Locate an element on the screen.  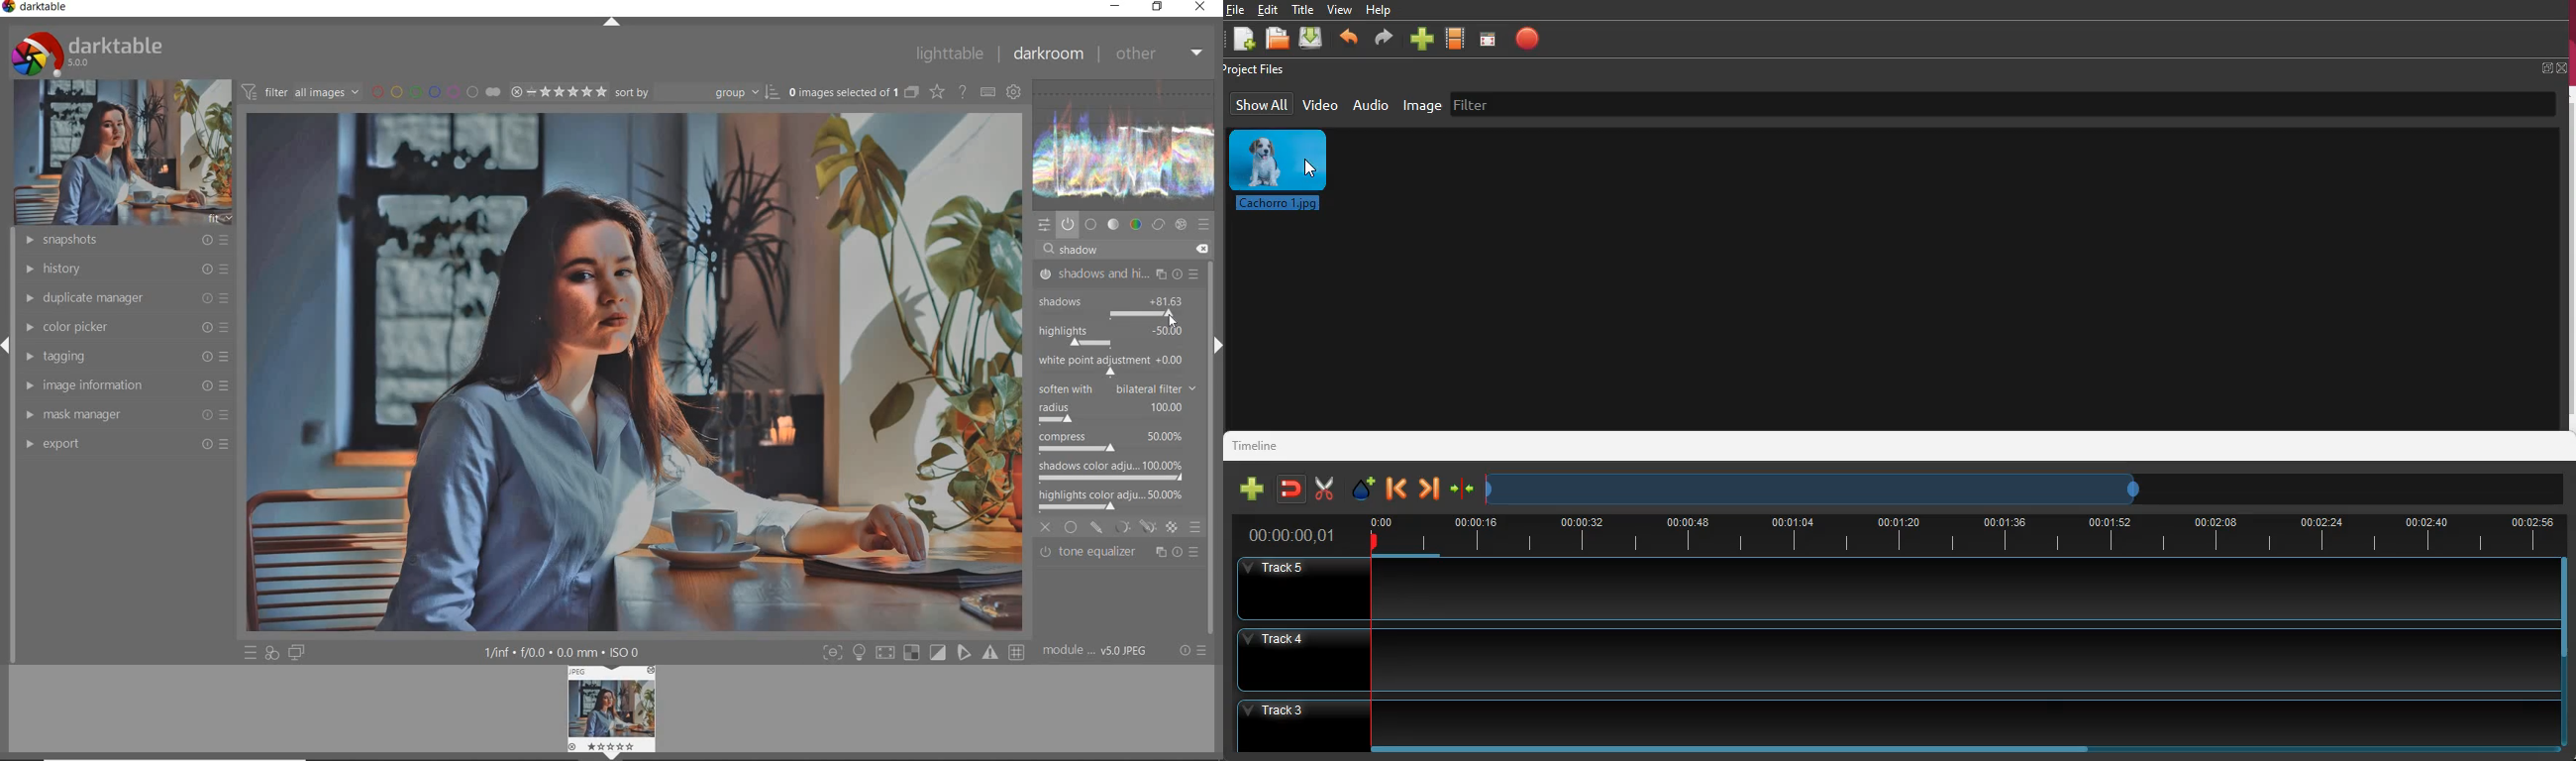
show increased to 81.63 is located at coordinates (1169, 303).